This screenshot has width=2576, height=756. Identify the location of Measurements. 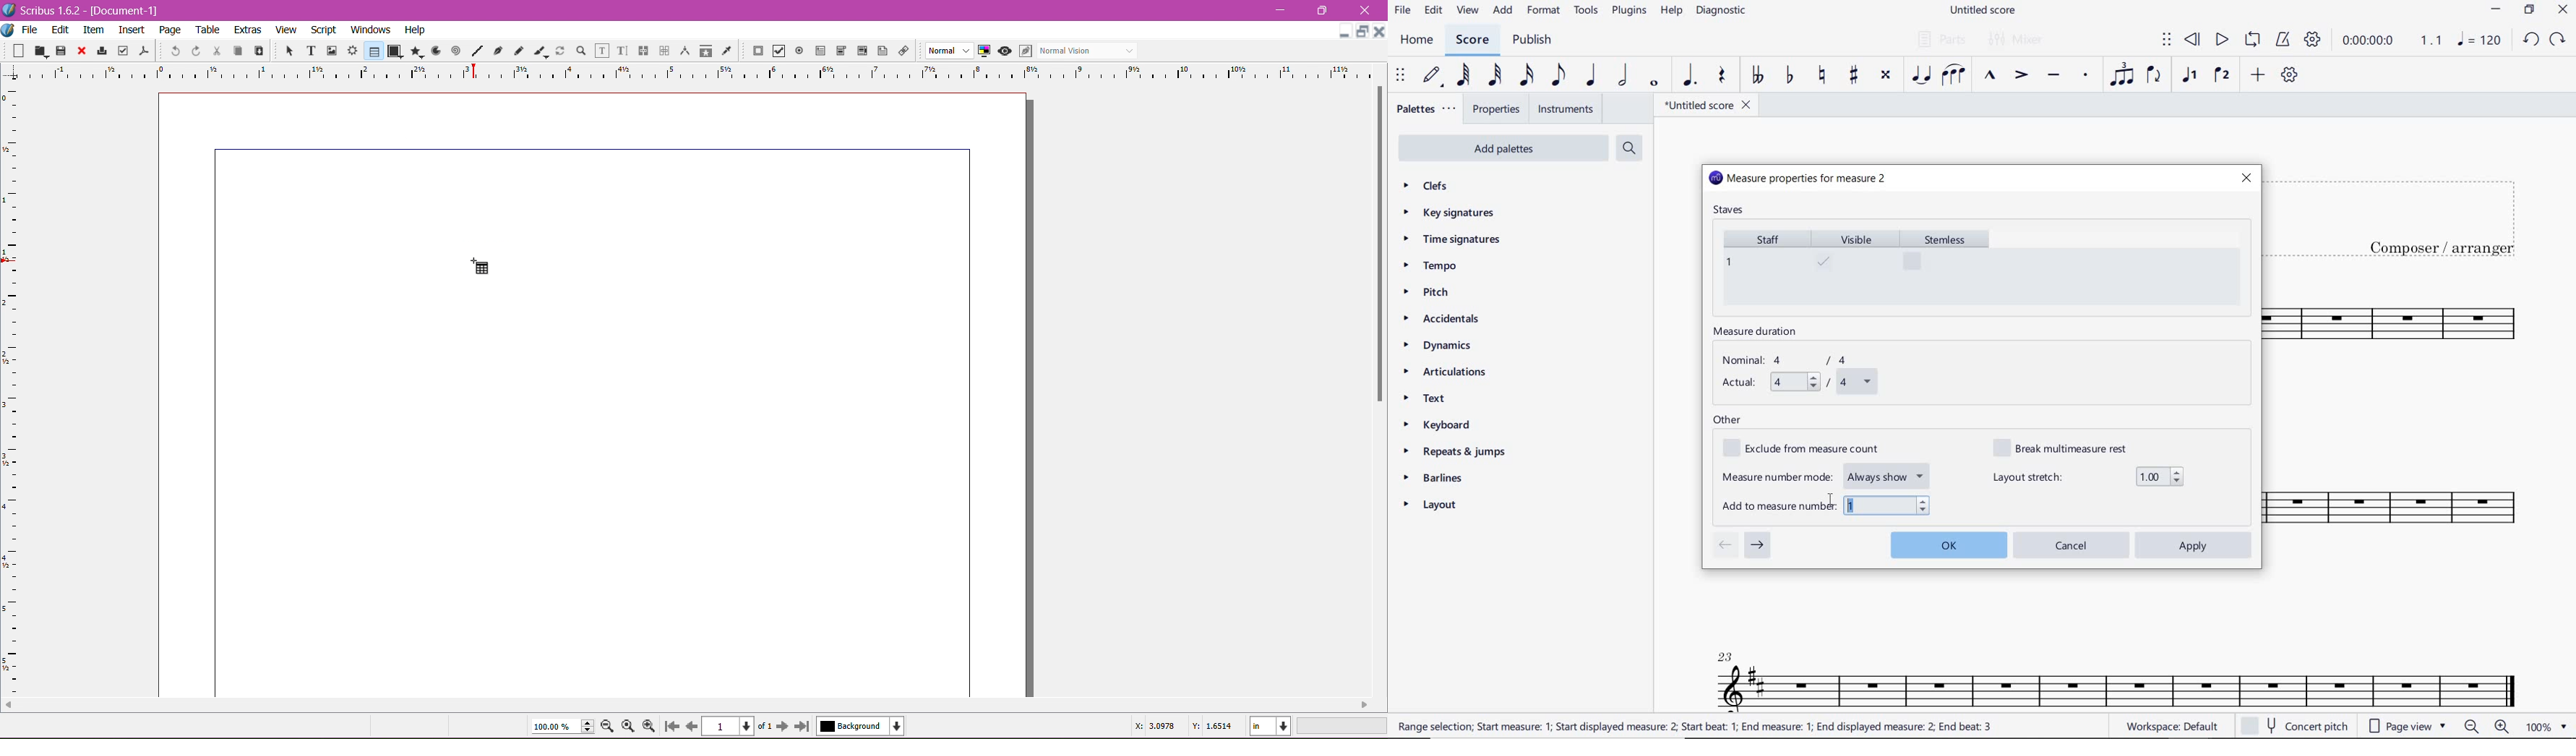
(683, 51).